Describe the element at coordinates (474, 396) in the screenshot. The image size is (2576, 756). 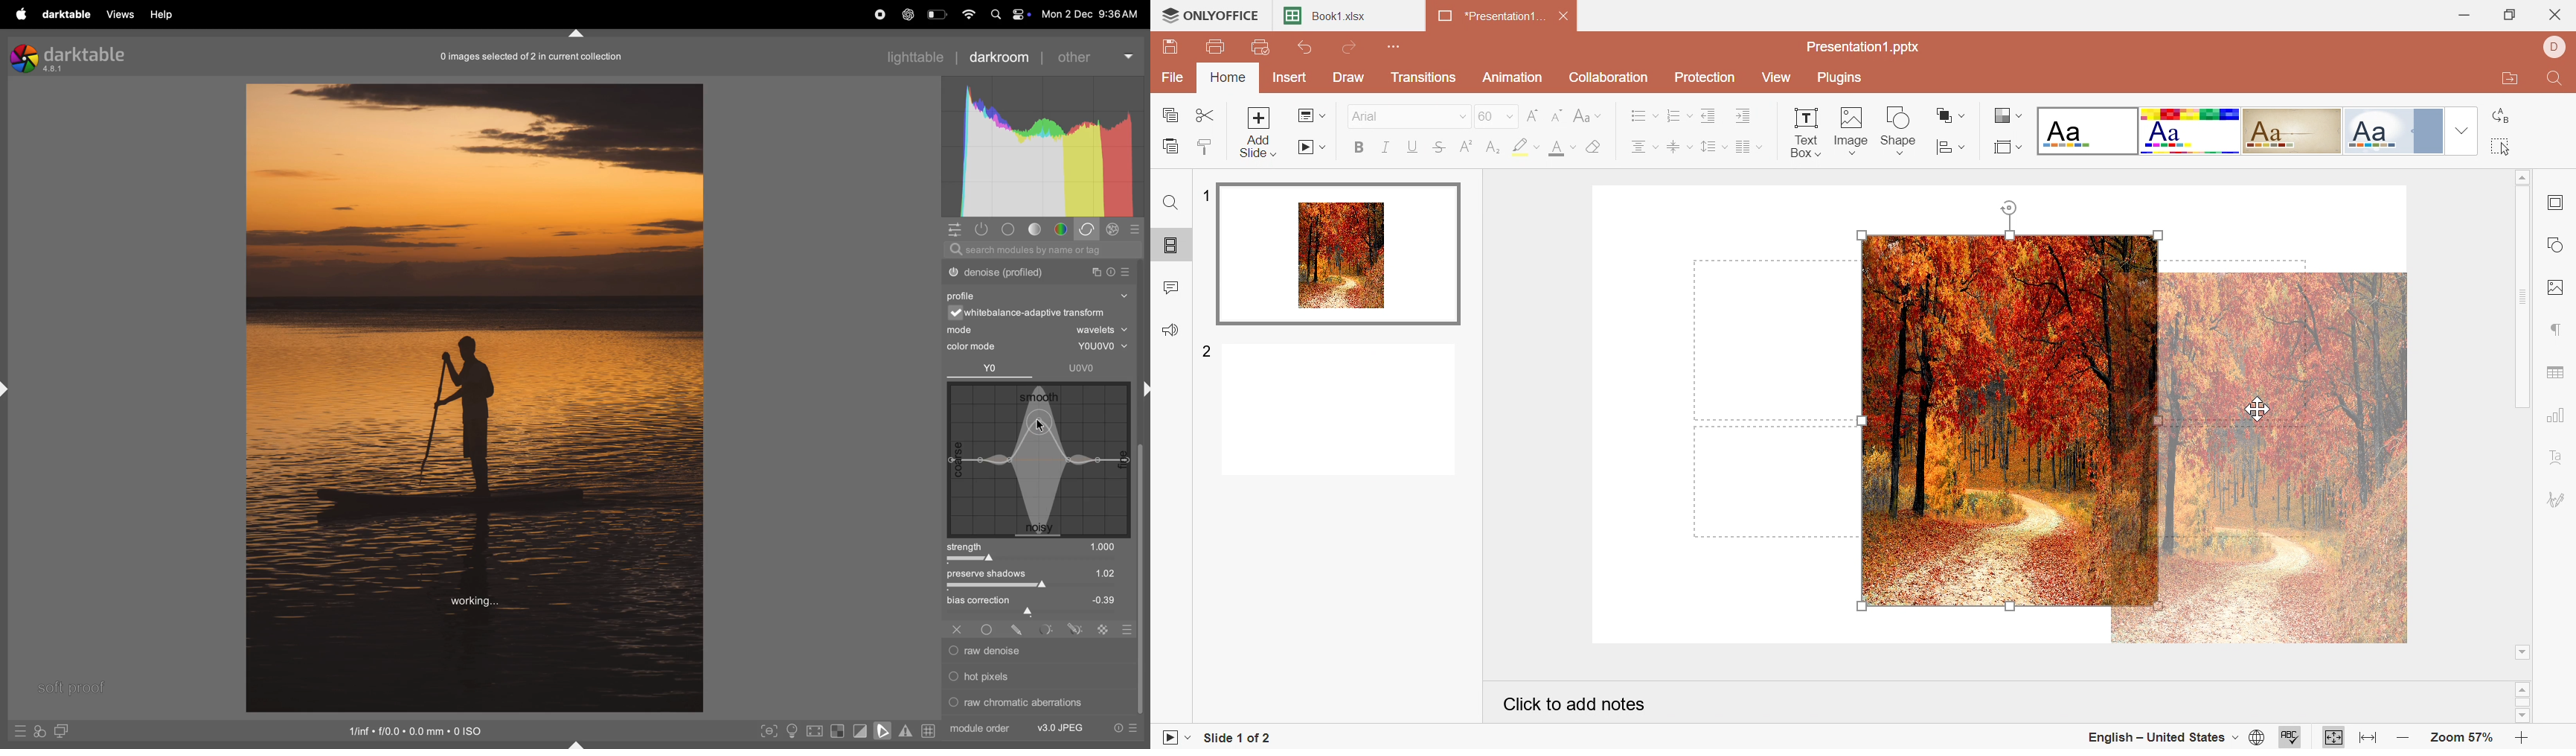
I see `image` at that location.